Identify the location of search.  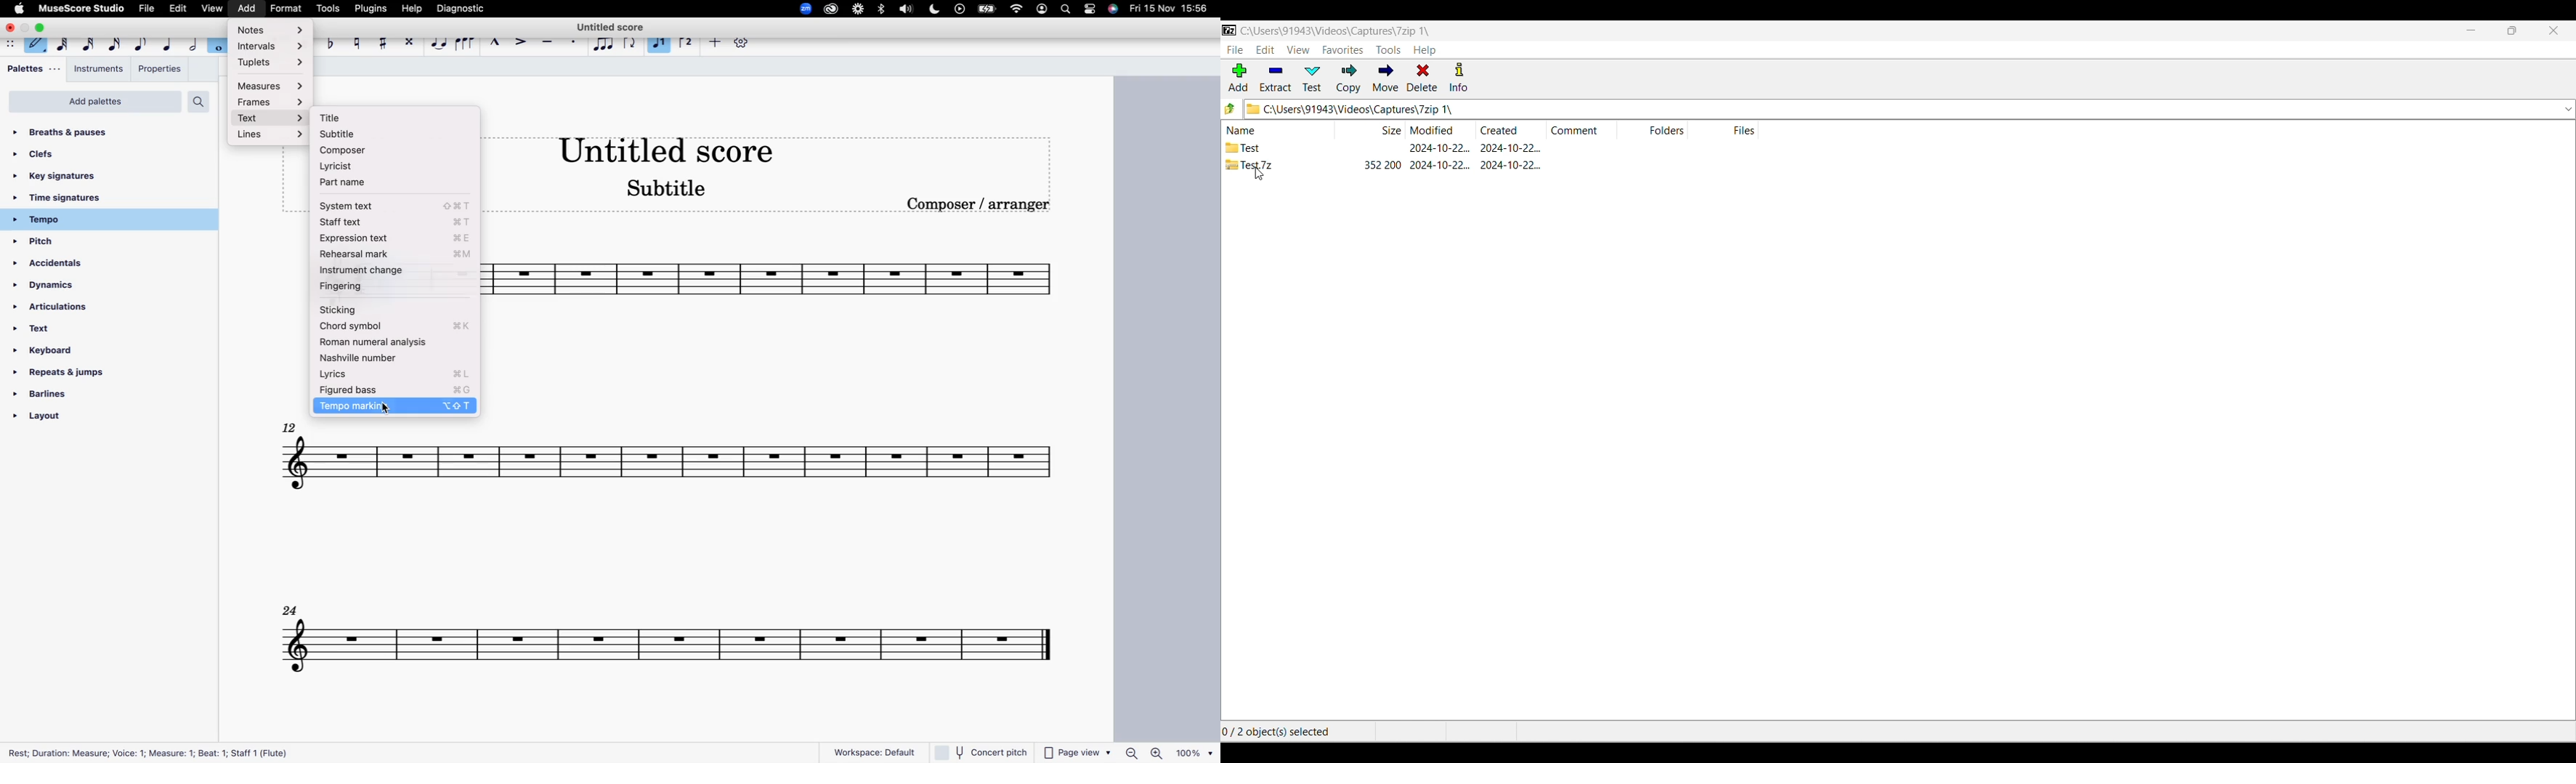
(203, 102).